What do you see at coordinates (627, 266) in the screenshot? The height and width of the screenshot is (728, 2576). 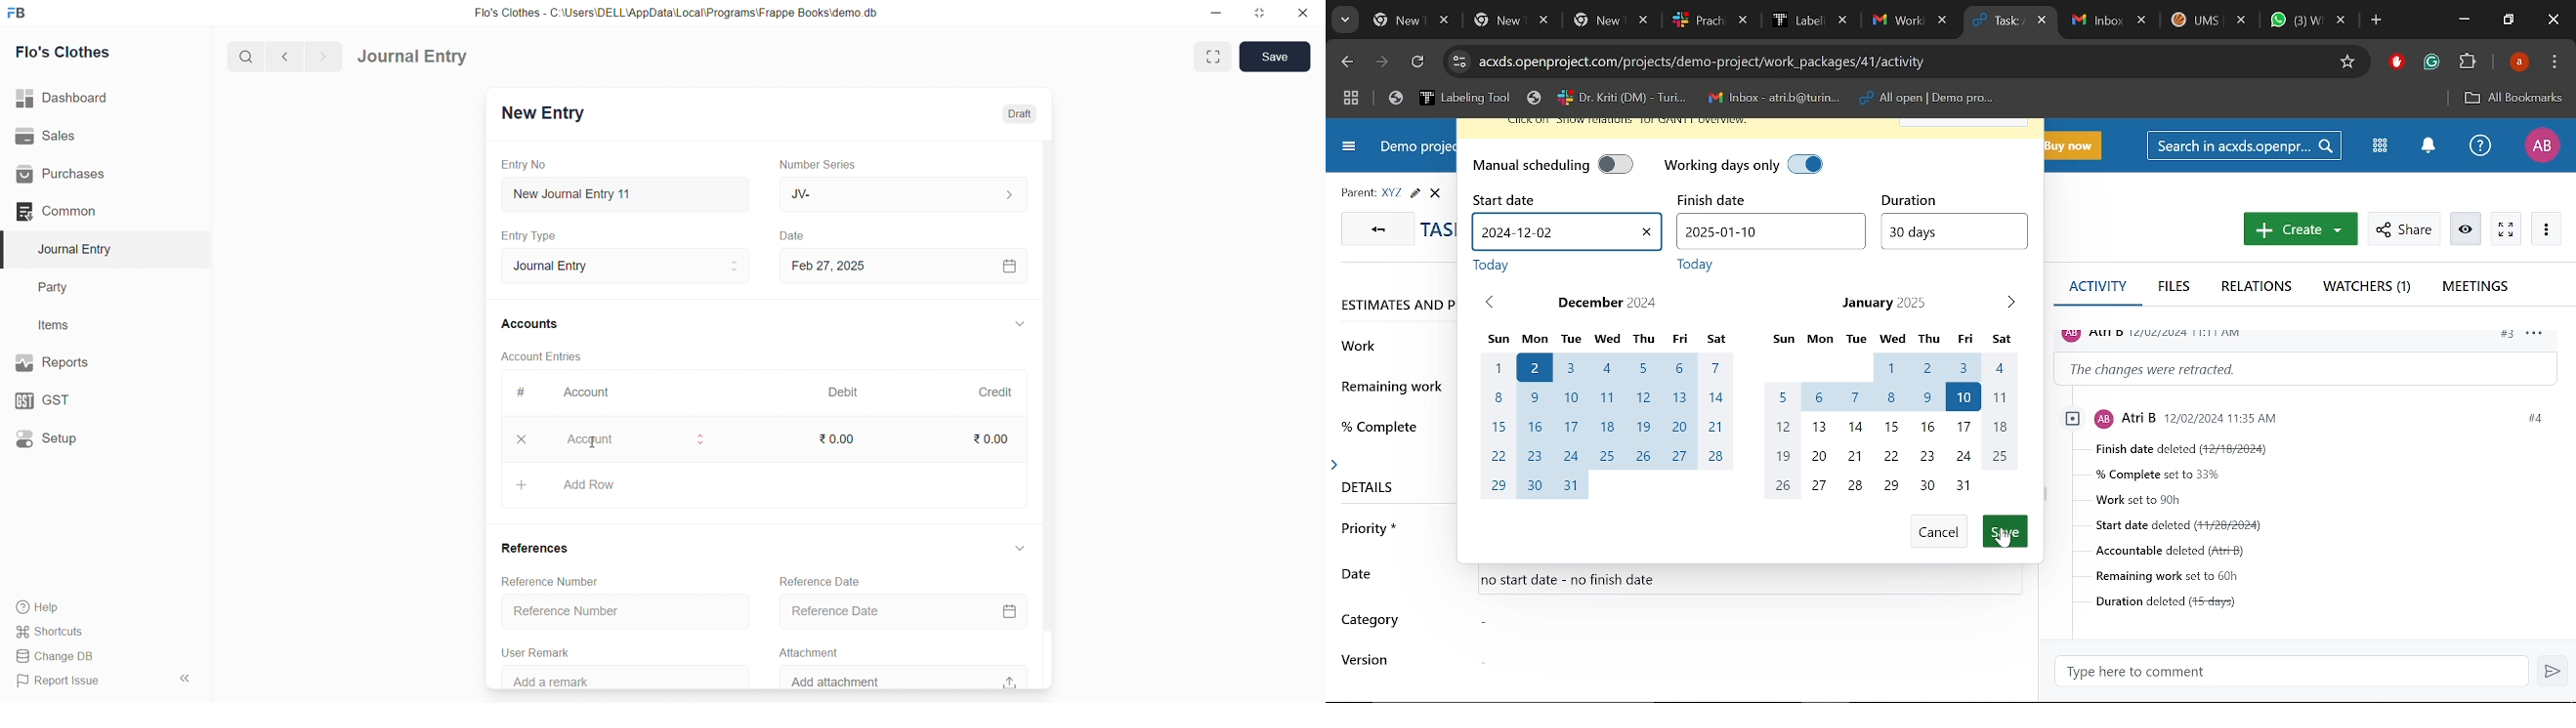 I see `Journal Entry` at bounding box center [627, 266].